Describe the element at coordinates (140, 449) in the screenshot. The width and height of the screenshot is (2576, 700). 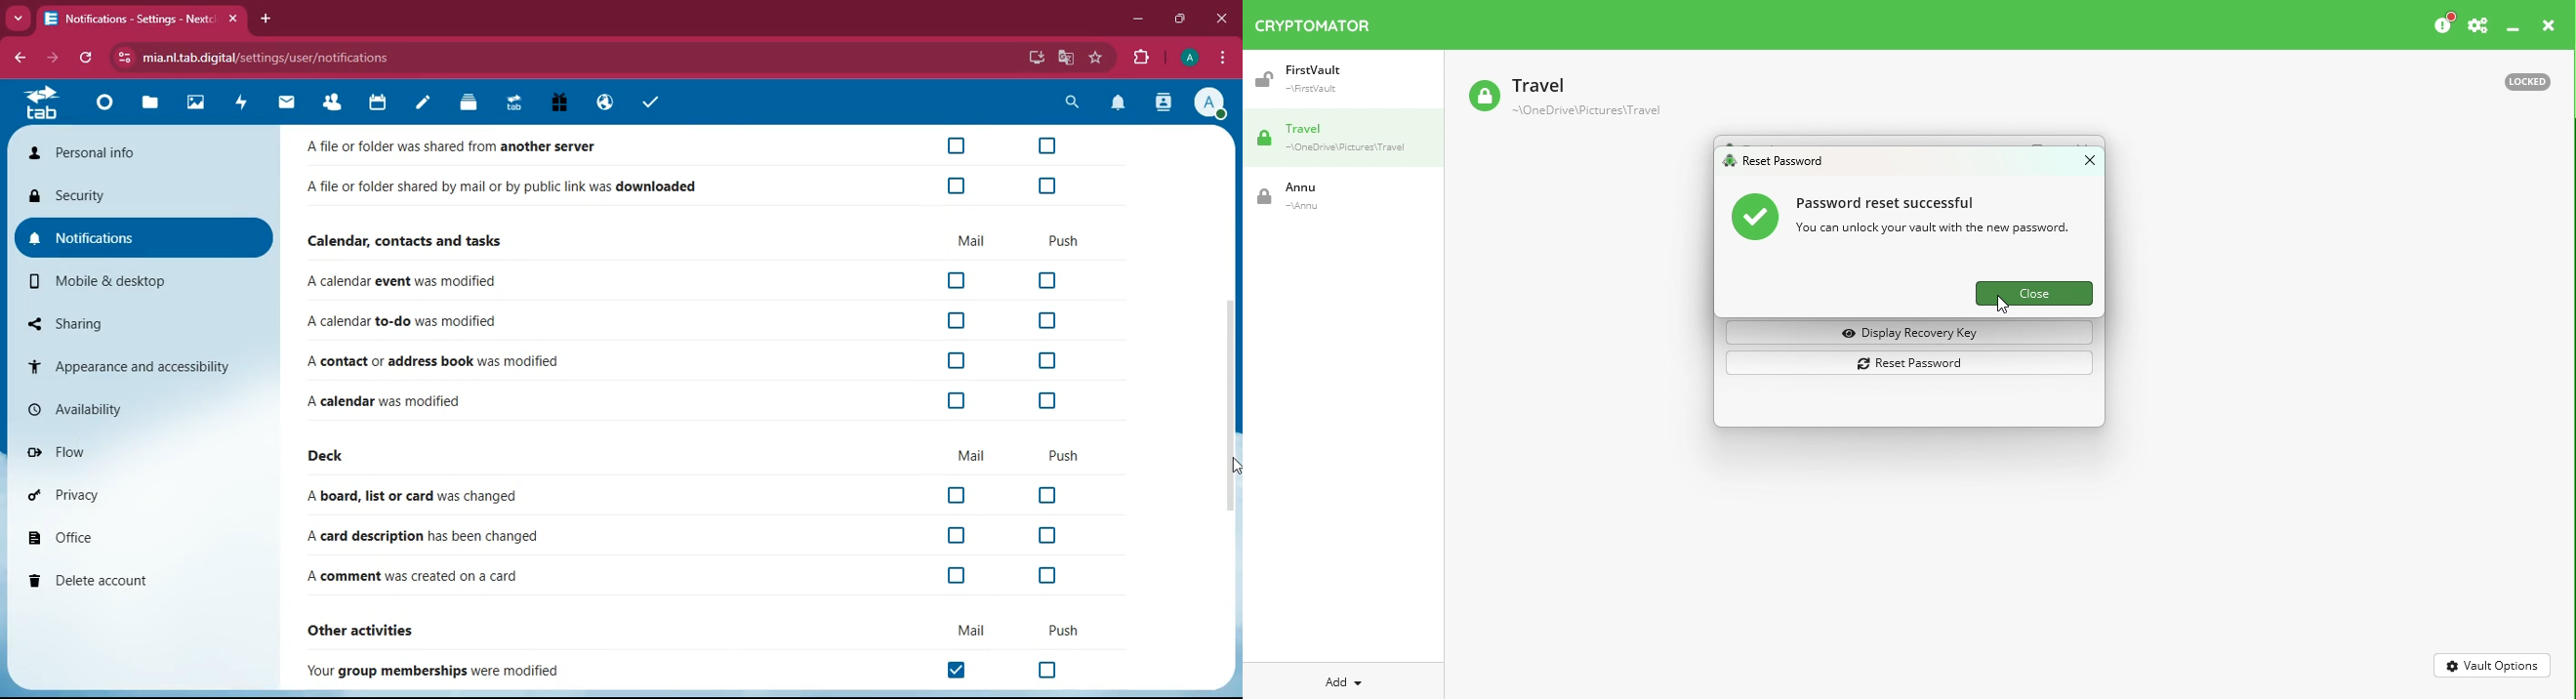
I see `flow` at that location.